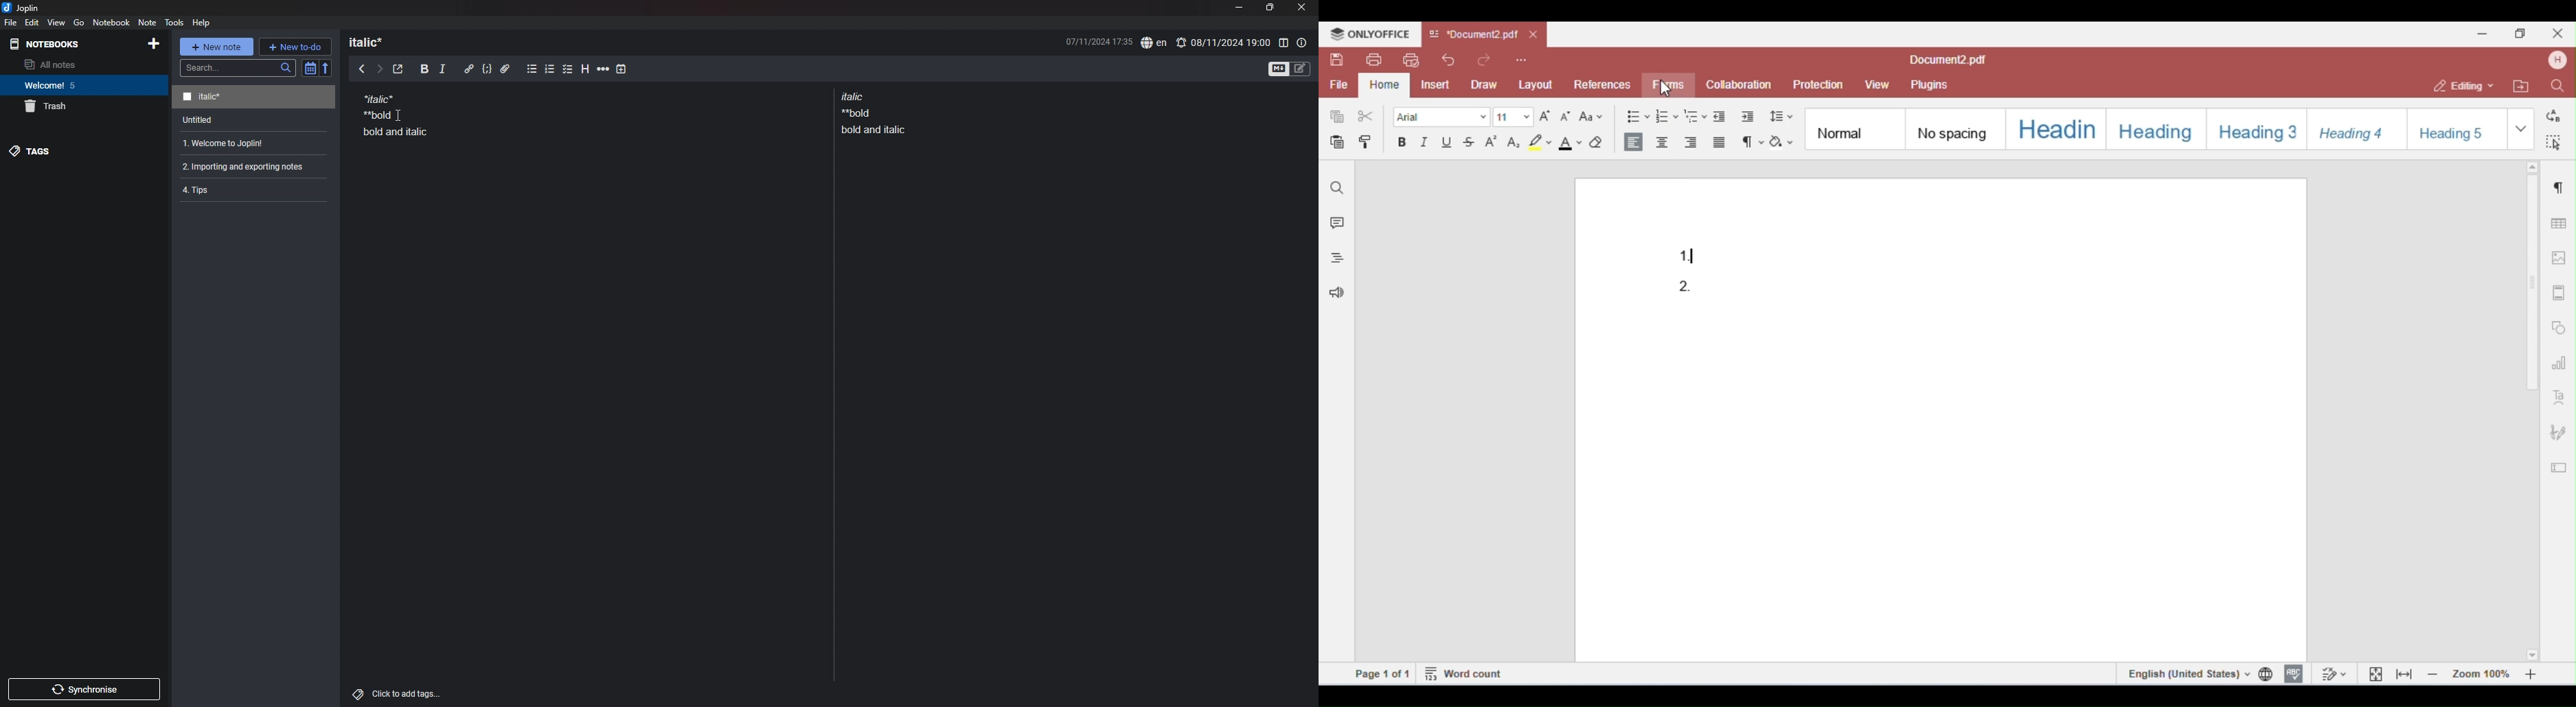  What do you see at coordinates (203, 22) in the screenshot?
I see `help` at bounding box center [203, 22].